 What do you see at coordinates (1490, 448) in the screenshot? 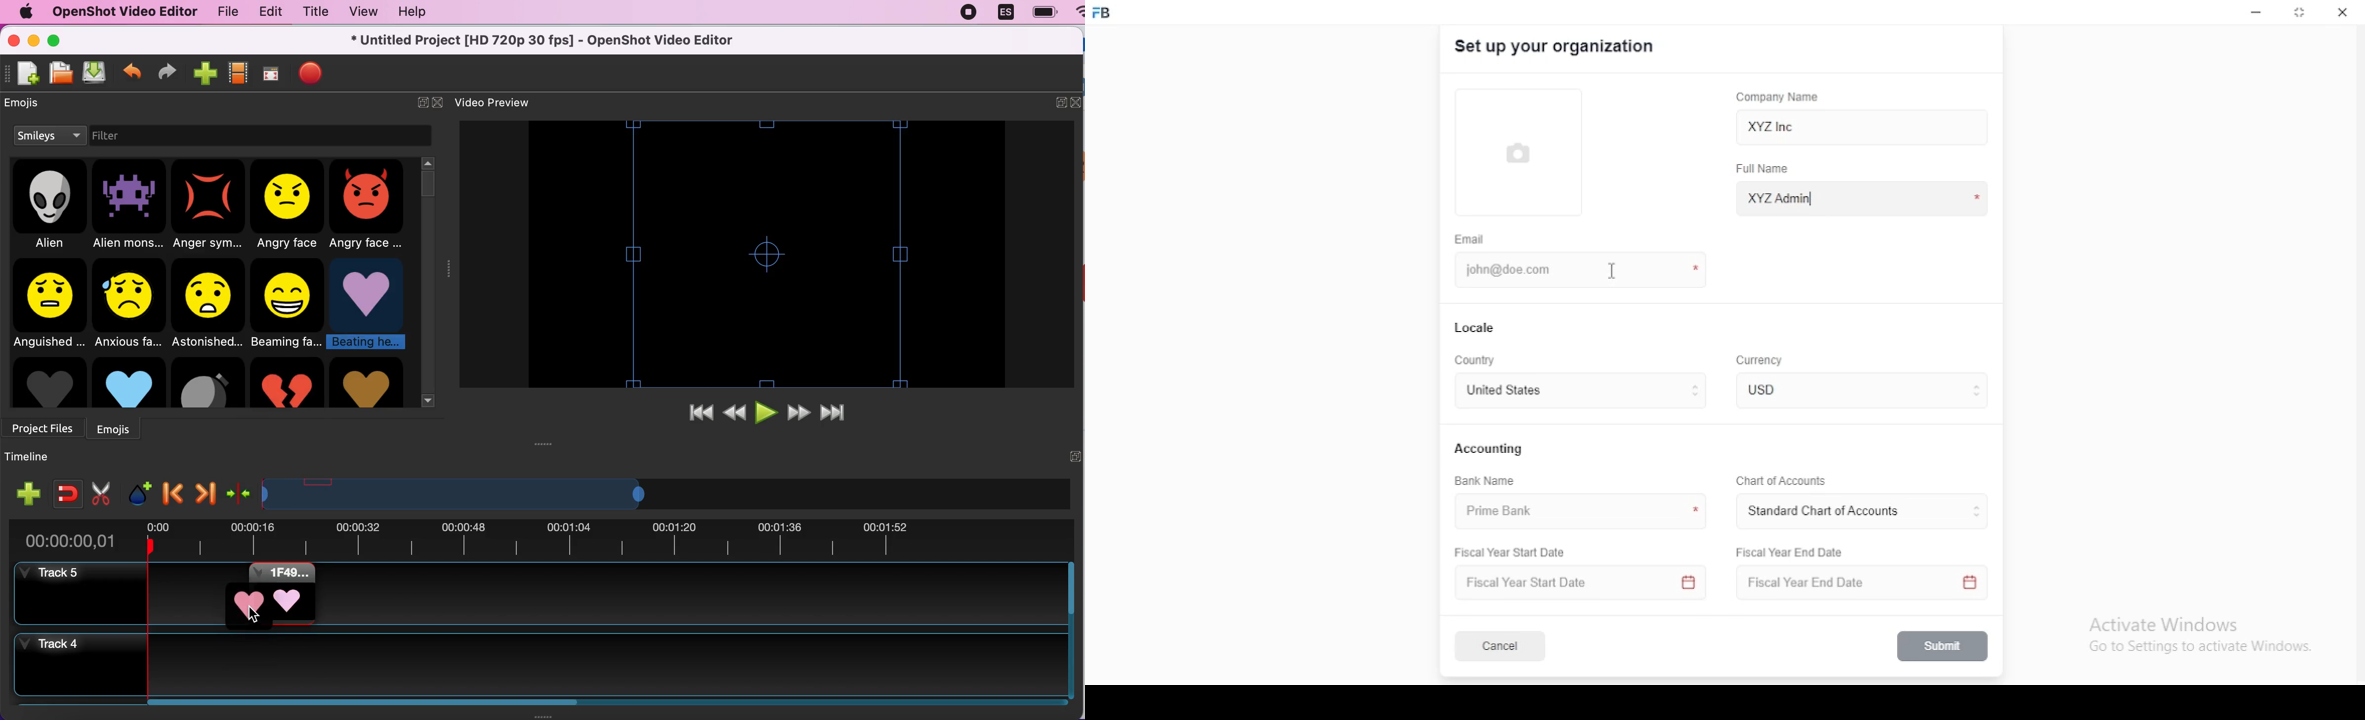
I see `accounting` at bounding box center [1490, 448].